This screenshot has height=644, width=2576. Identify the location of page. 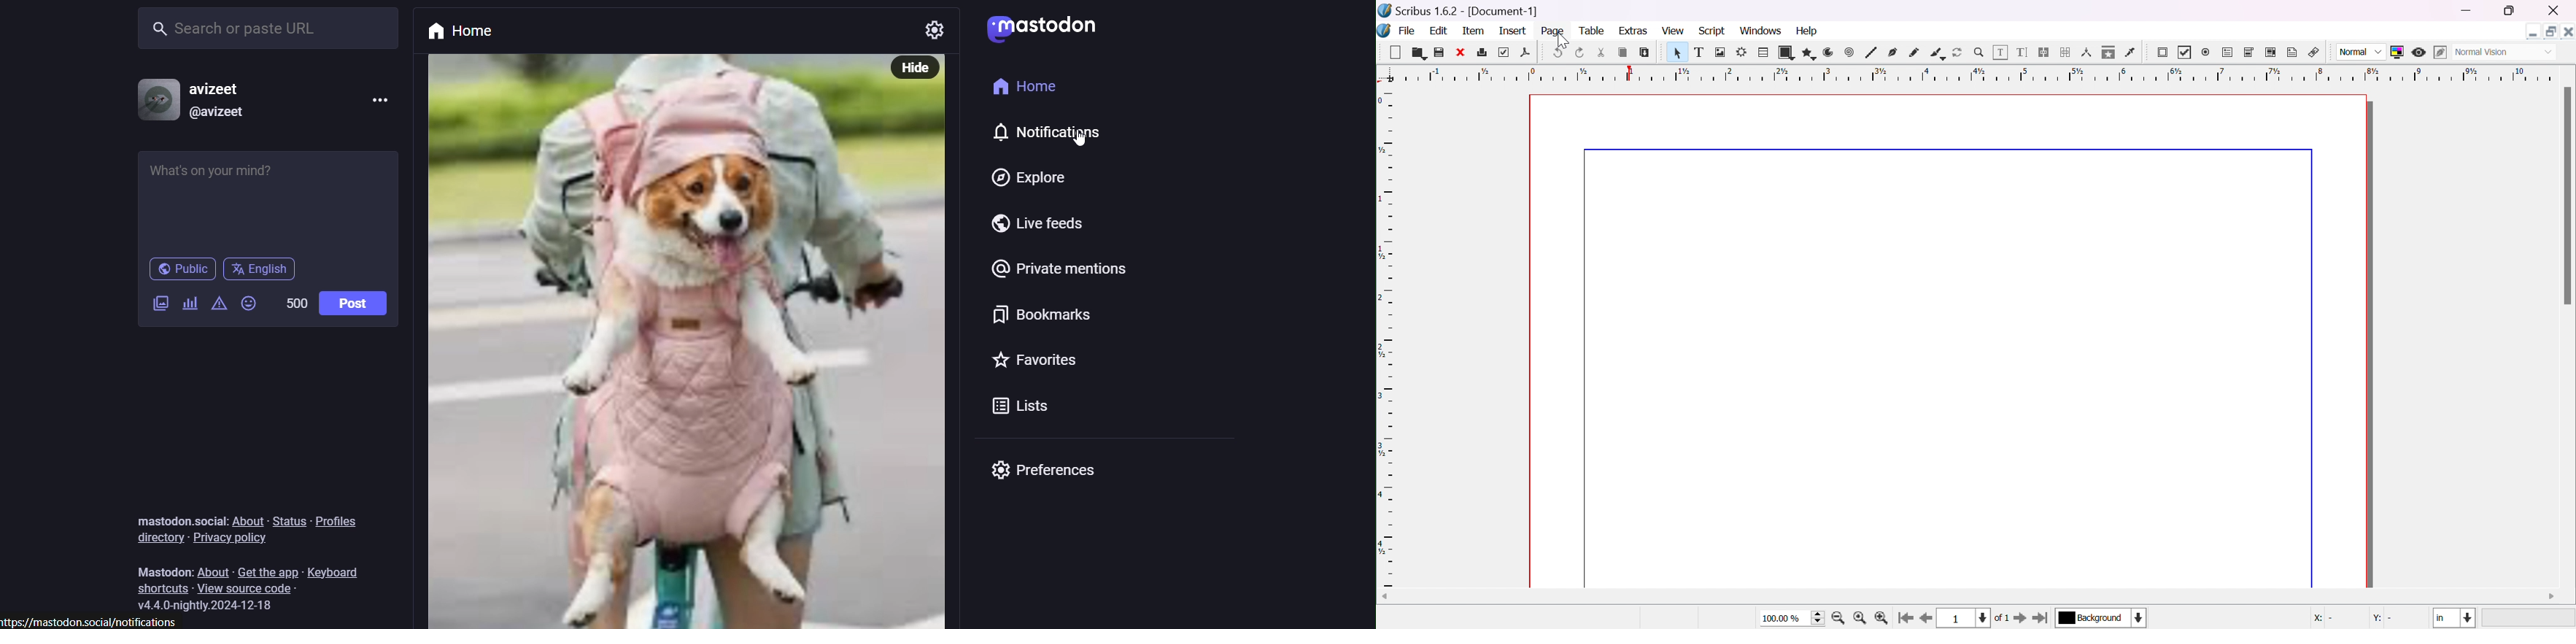
(1553, 29).